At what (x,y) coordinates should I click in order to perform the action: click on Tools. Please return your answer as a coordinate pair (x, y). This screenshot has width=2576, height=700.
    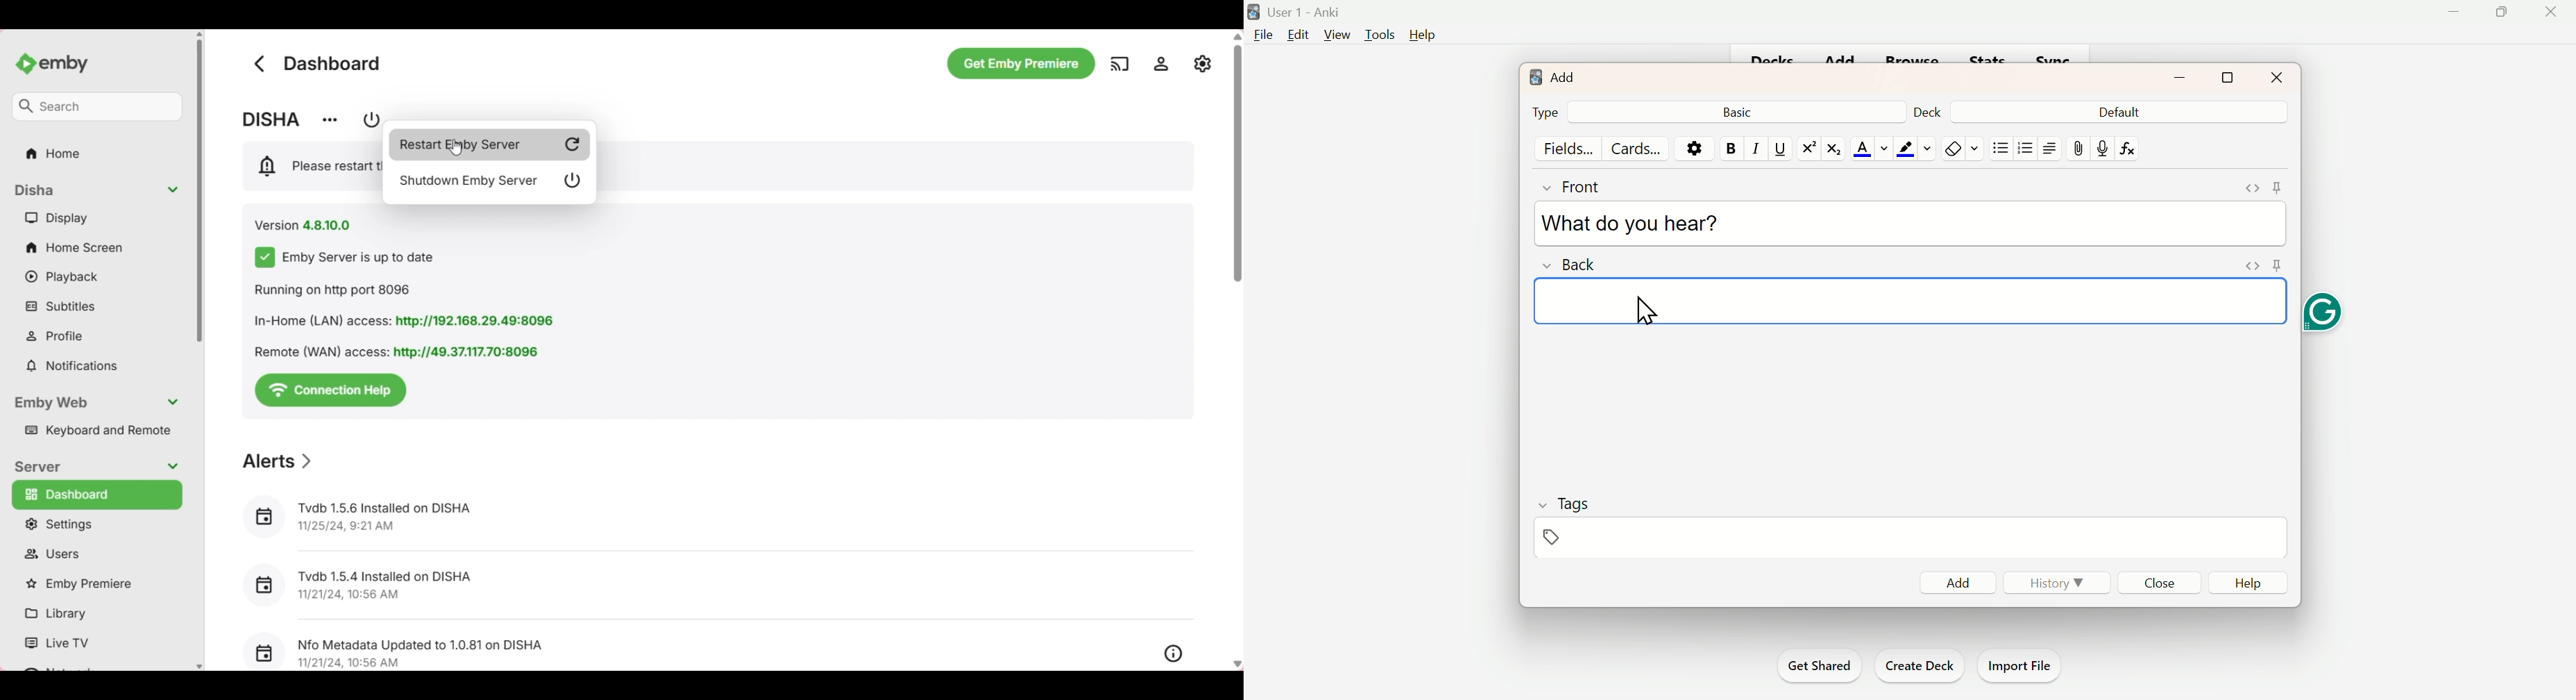
    Looking at the image, I should click on (1378, 35).